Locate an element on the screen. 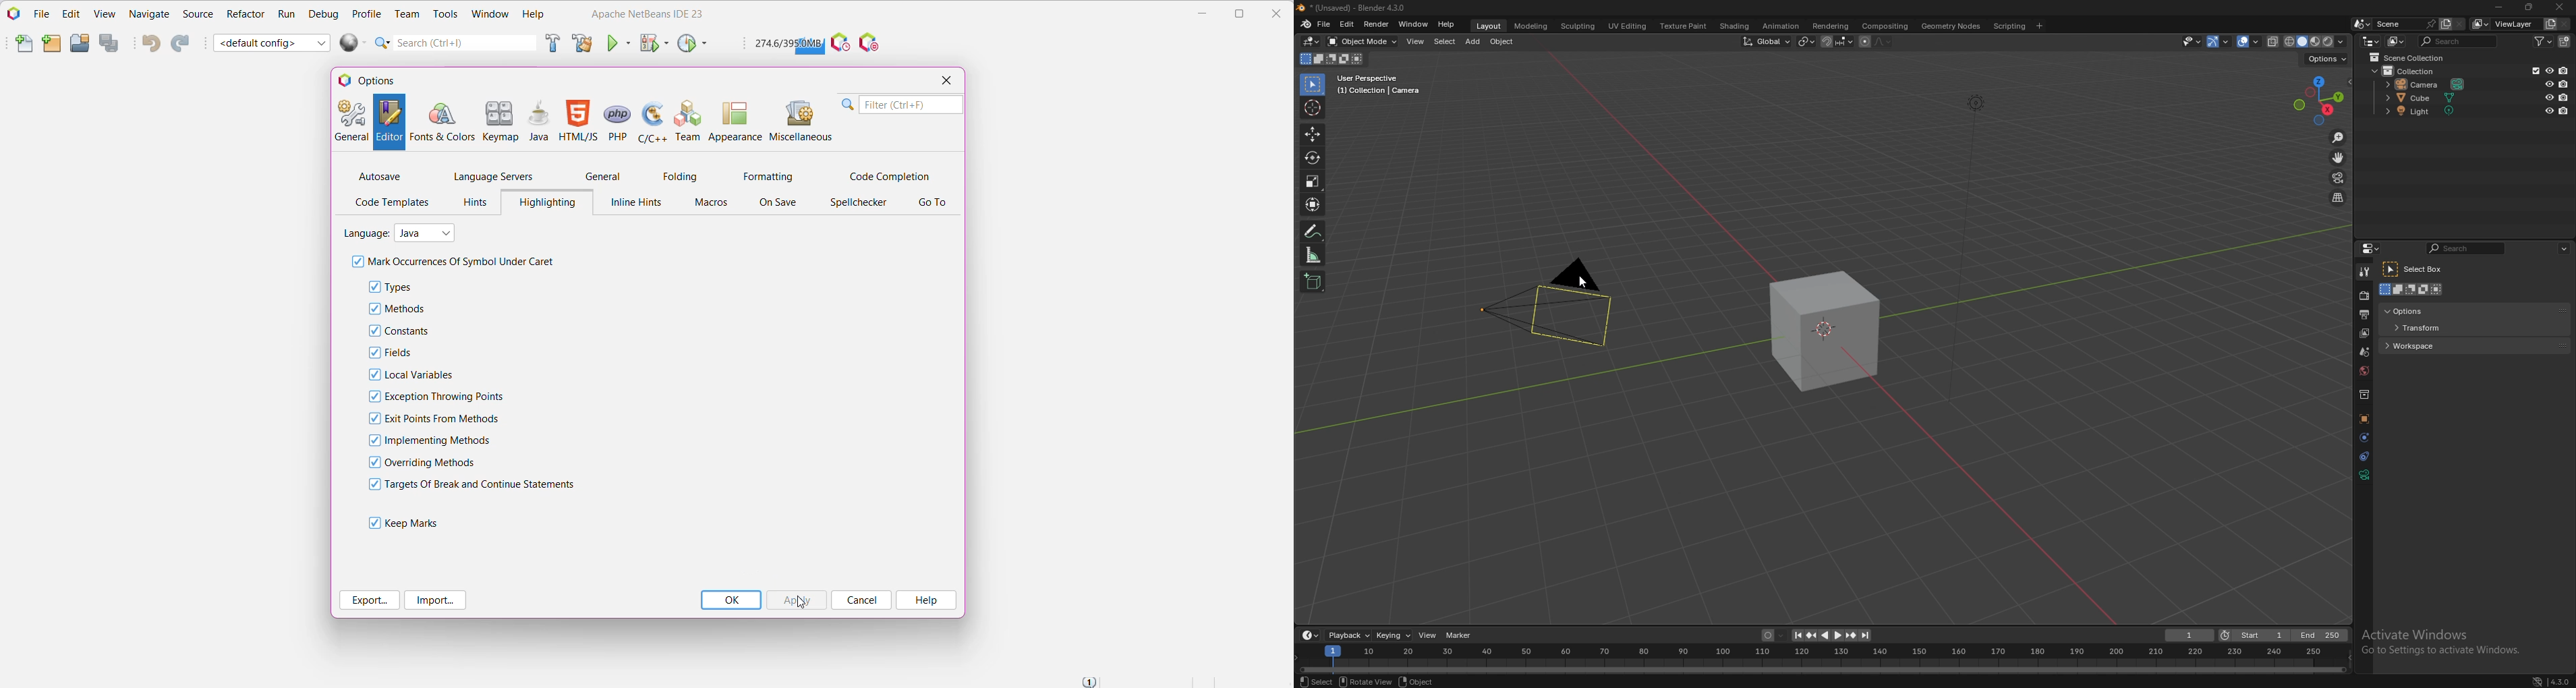 Image resolution: width=2576 pixels, height=700 pixels. options is located at coordinates (2564, 247).